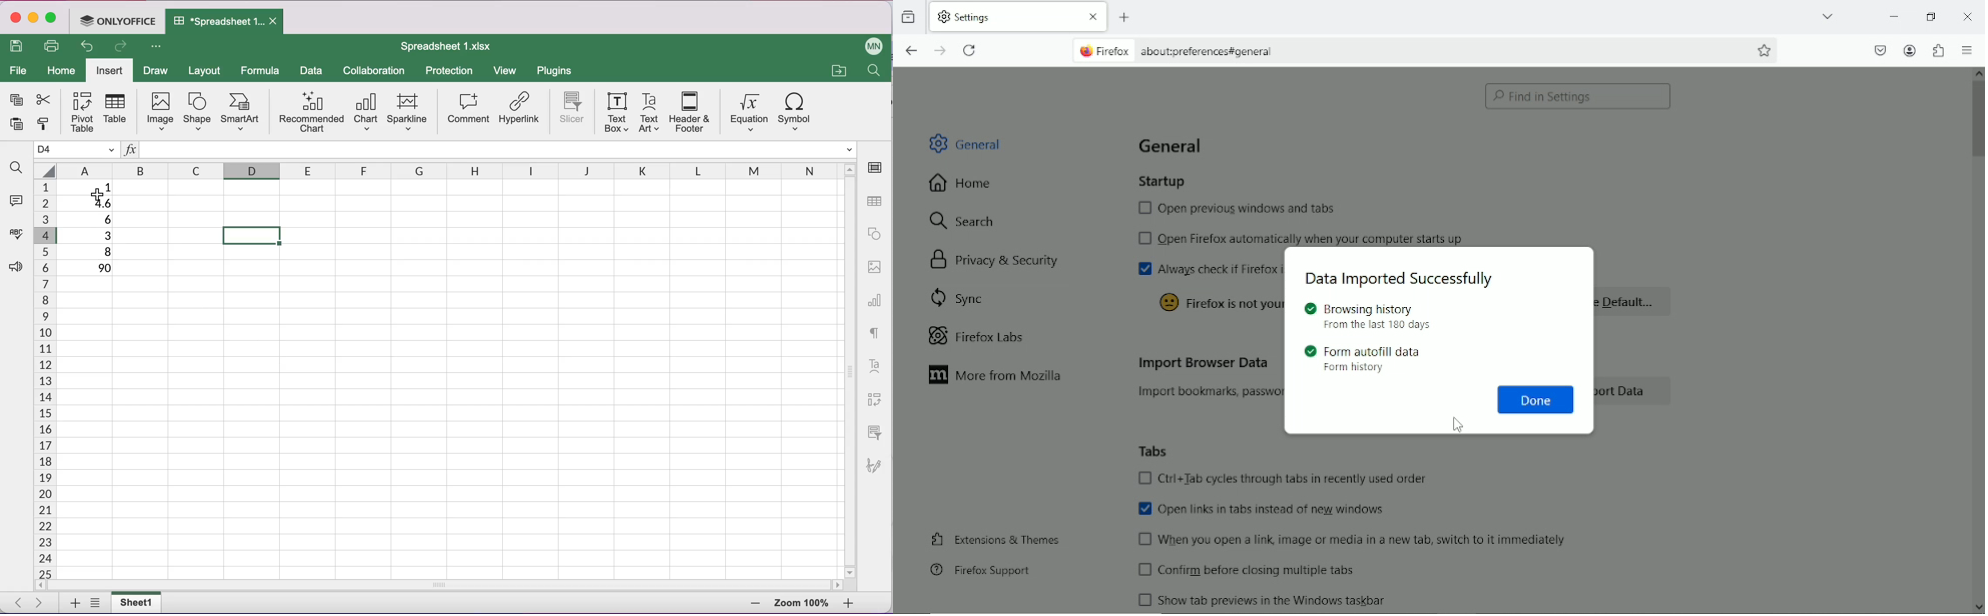  What do you see at coordinates (196, 114) in the screenshot?
I see `shape` at bounding box center [196, 114].